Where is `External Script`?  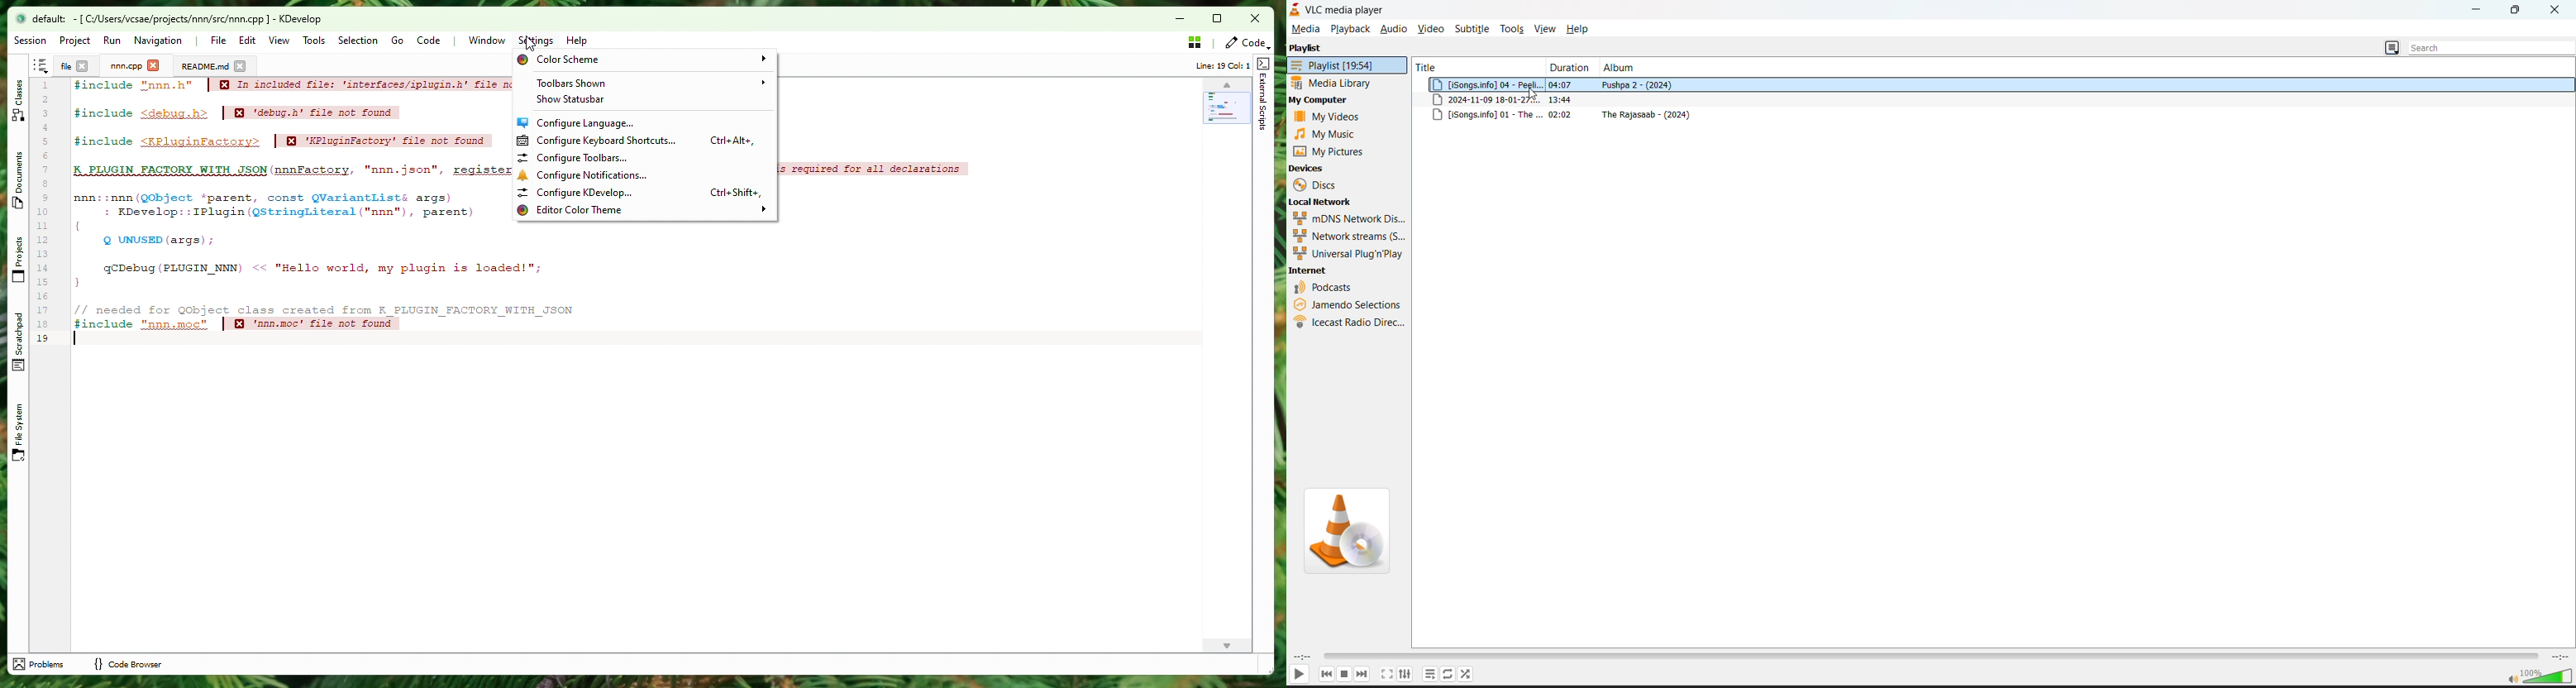
External Script is located at coordinates (1264, 101).